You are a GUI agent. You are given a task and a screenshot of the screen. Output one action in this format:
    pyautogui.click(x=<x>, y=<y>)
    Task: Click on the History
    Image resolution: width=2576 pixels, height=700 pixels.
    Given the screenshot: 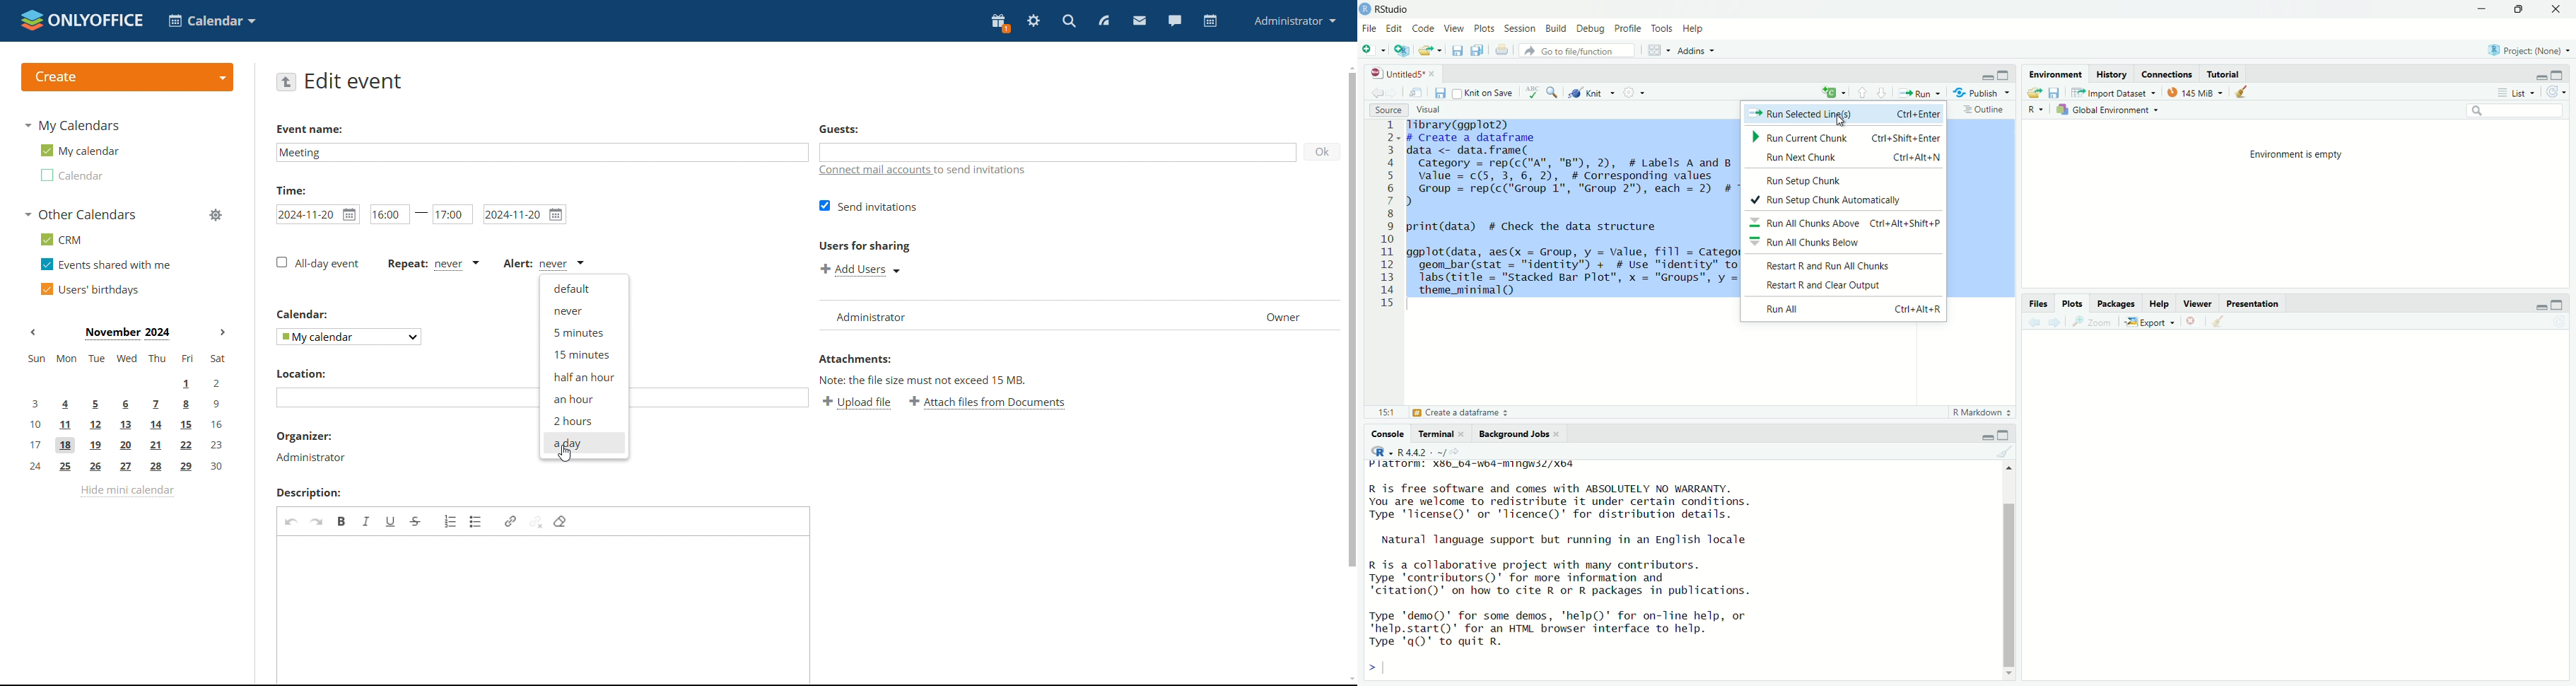 What is the action you would take?
    pyautogui.click(x=2112, y=72)
    